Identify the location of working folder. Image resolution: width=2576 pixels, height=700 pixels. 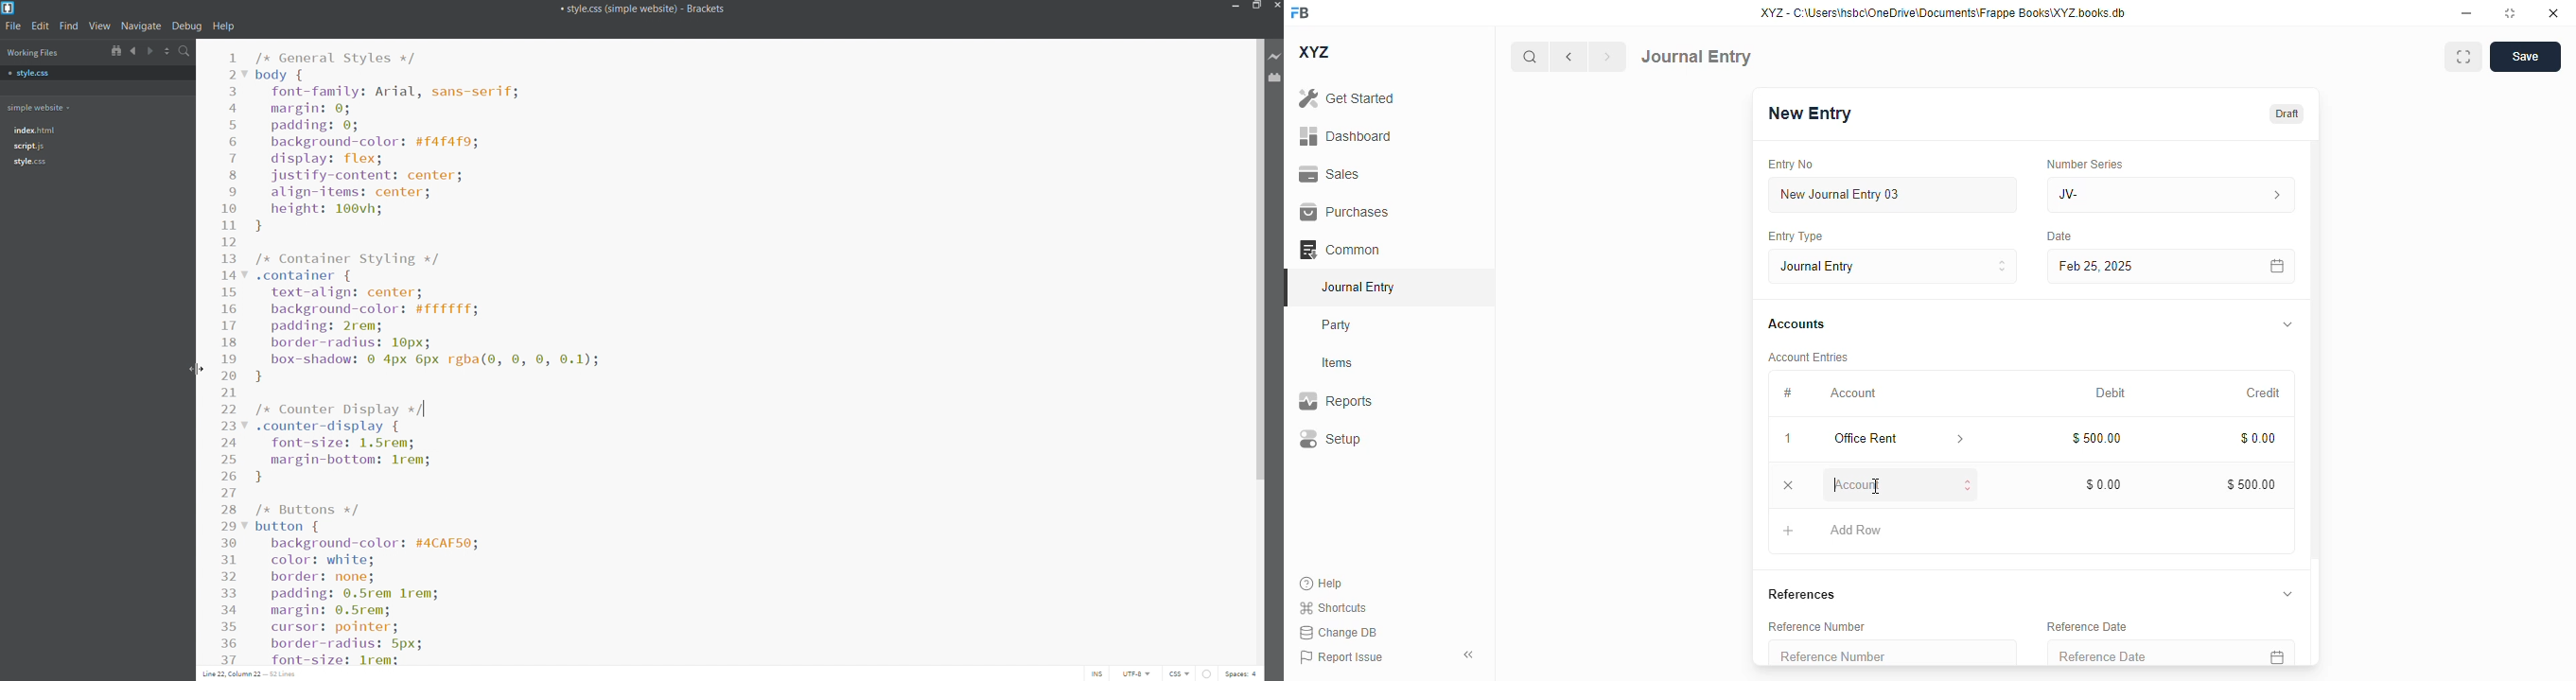
(98, 106).